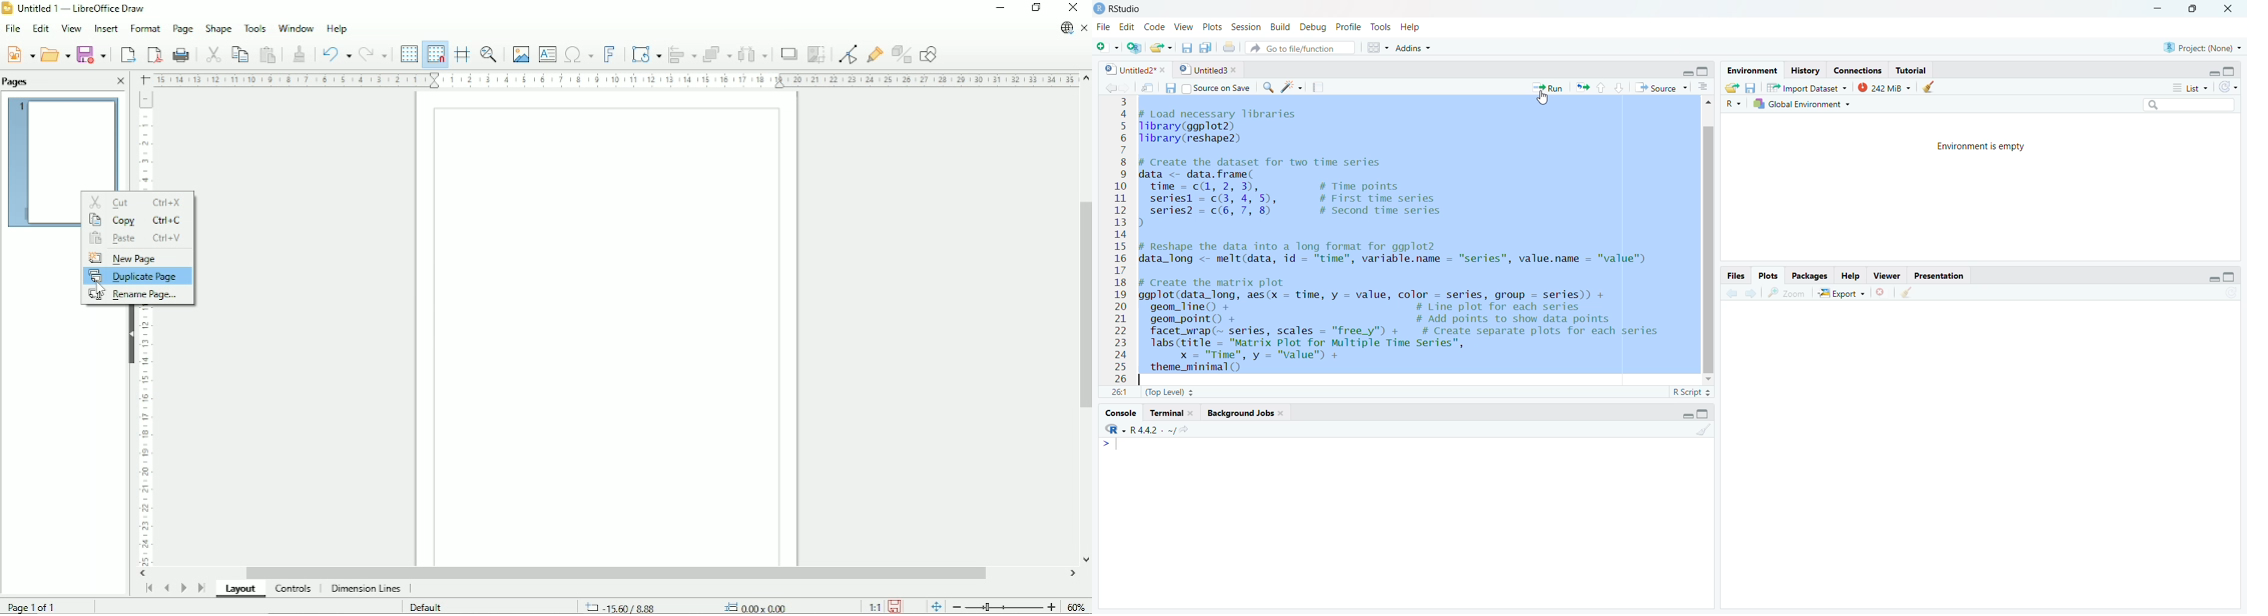 The image size is (2268, 616). Describe the element at coordinates (1129, 9) in the screenshot. I see `RStudio` at that location.